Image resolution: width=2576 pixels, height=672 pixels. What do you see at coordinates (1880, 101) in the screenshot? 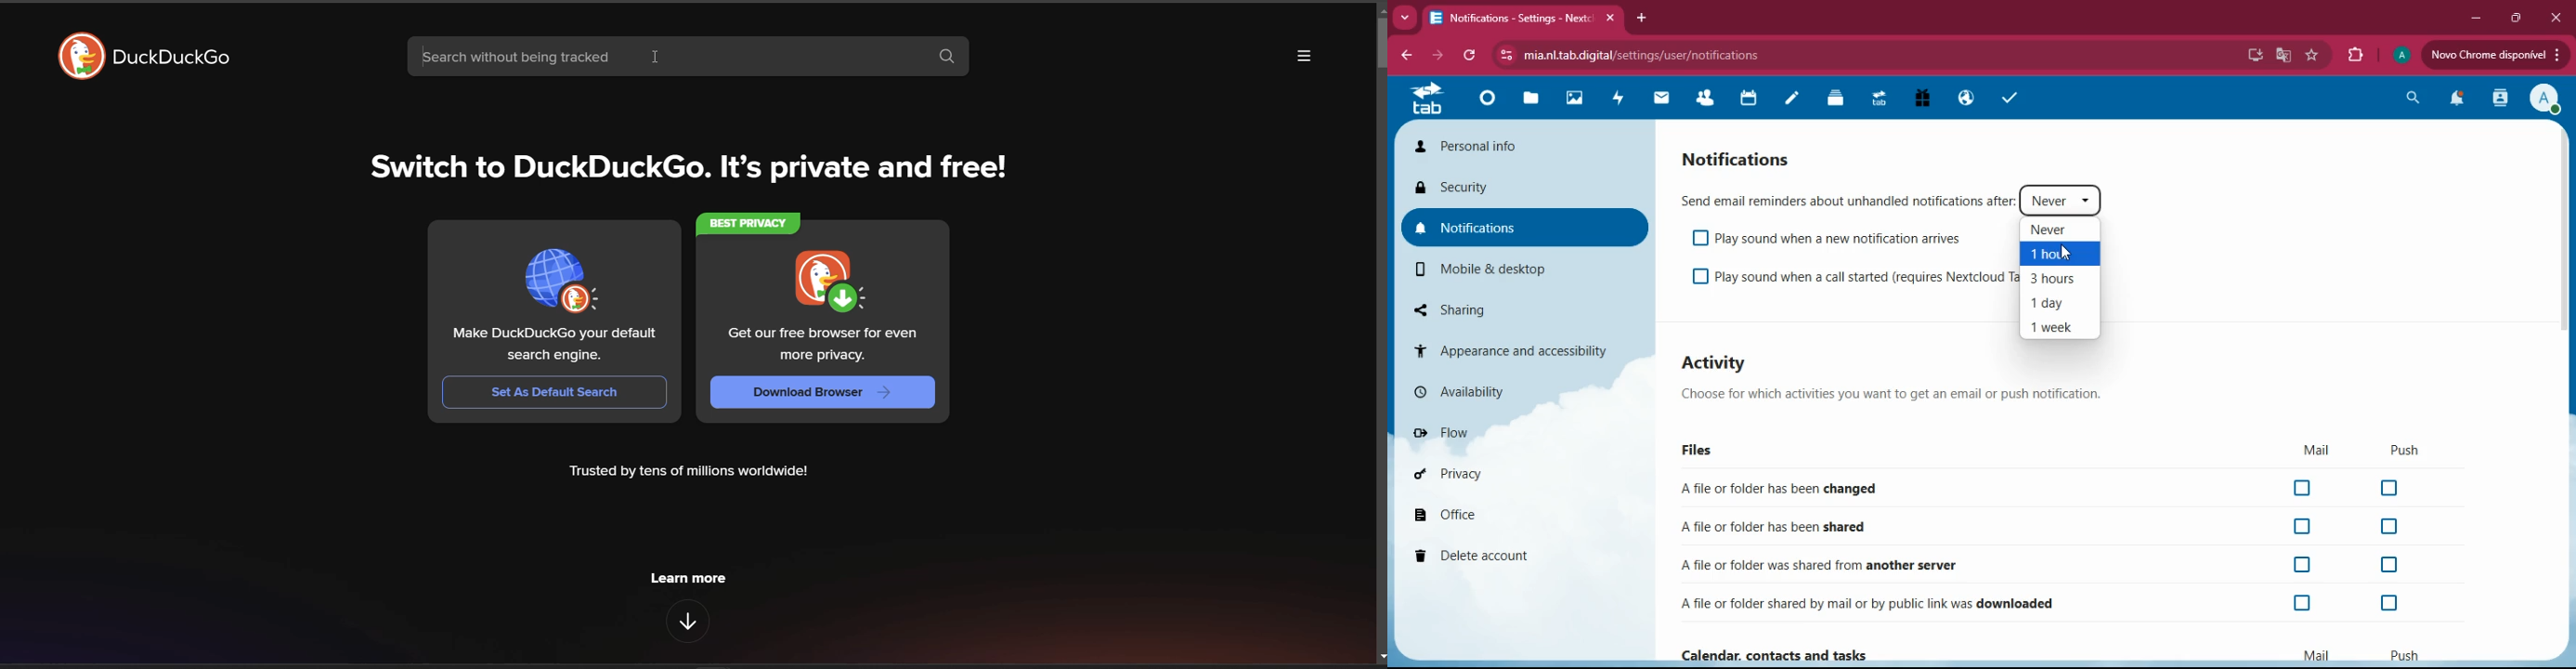
I see `tab` at bounding box center [1880, 101].